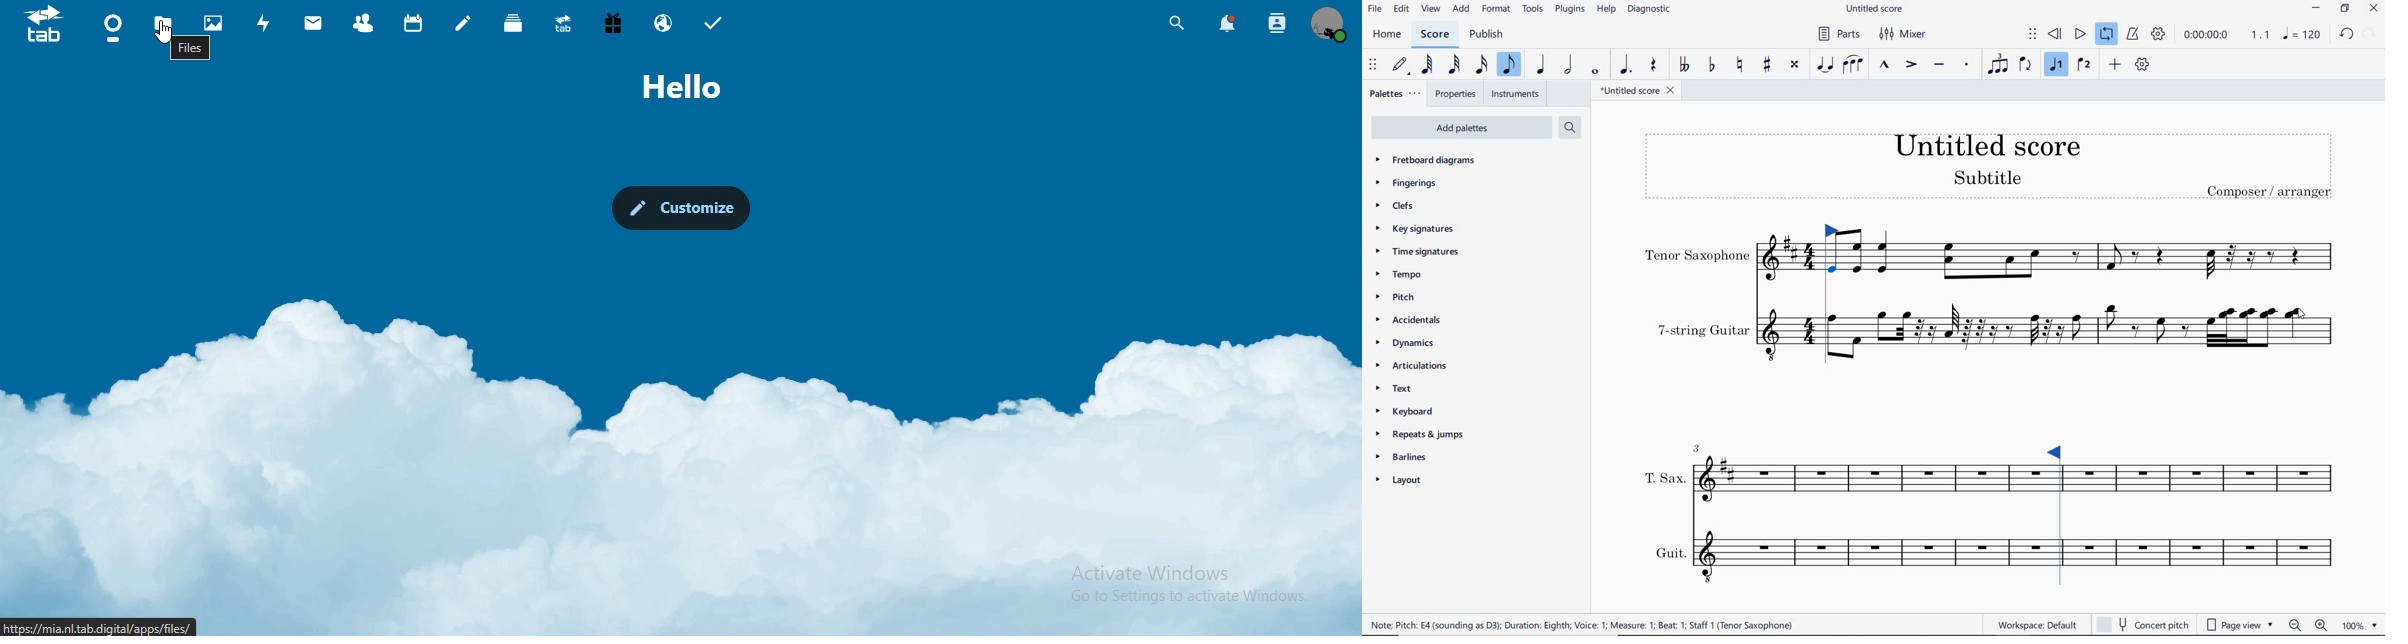 This screenshot has height=644, width=2408. Describe the element at coordinates (1508, 65) in the screenshot. I see `EIGHTH NOTE` at that location.